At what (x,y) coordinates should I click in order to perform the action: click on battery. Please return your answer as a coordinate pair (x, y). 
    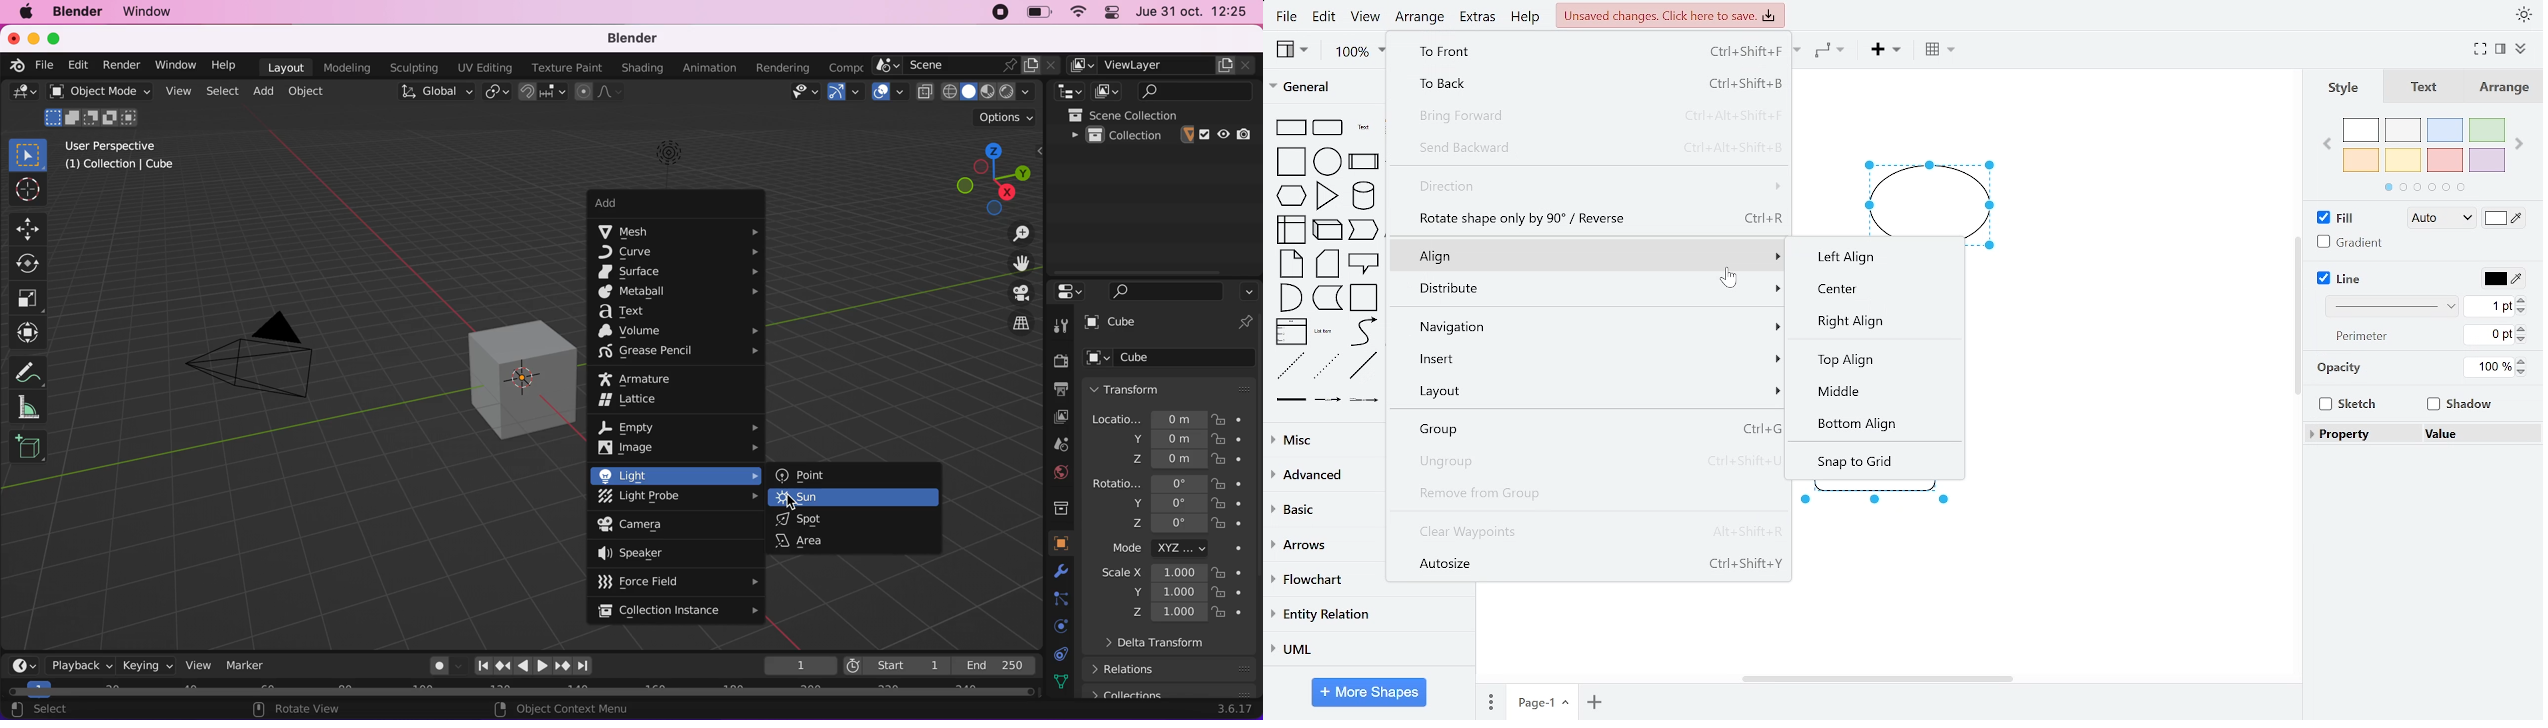
    Looking at the image, I should click on (1036, 13).